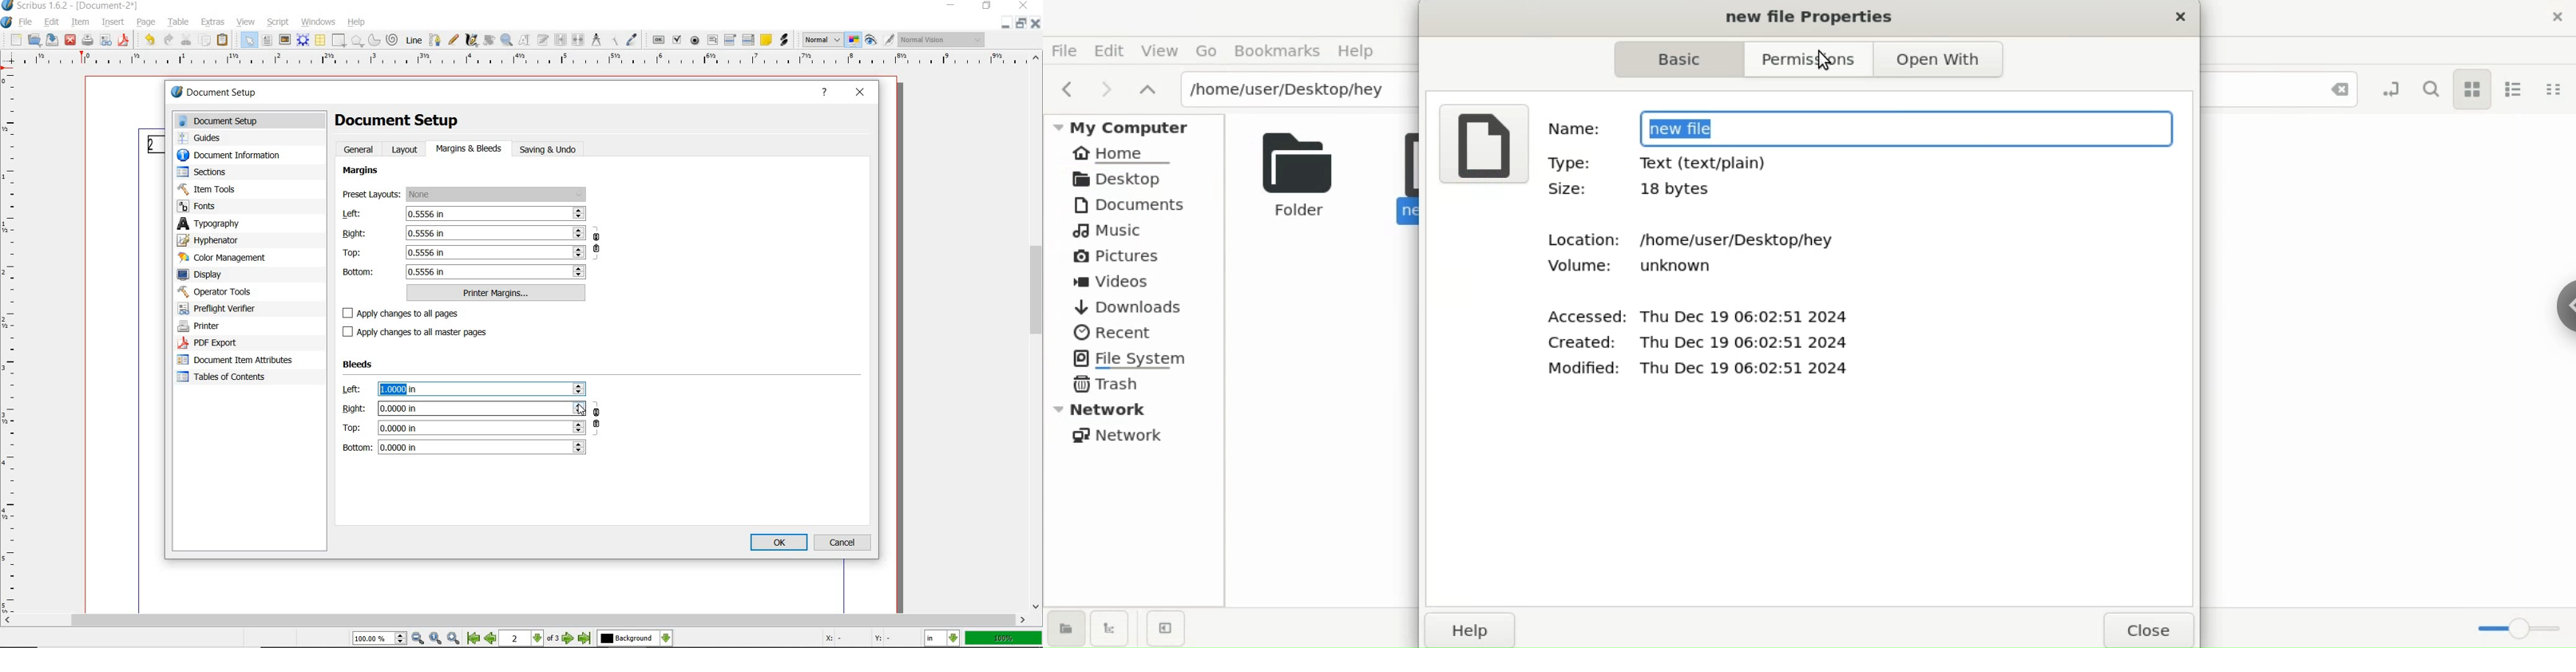 The image size is (2576, 672). I want to click on ok, so click(779, 542).